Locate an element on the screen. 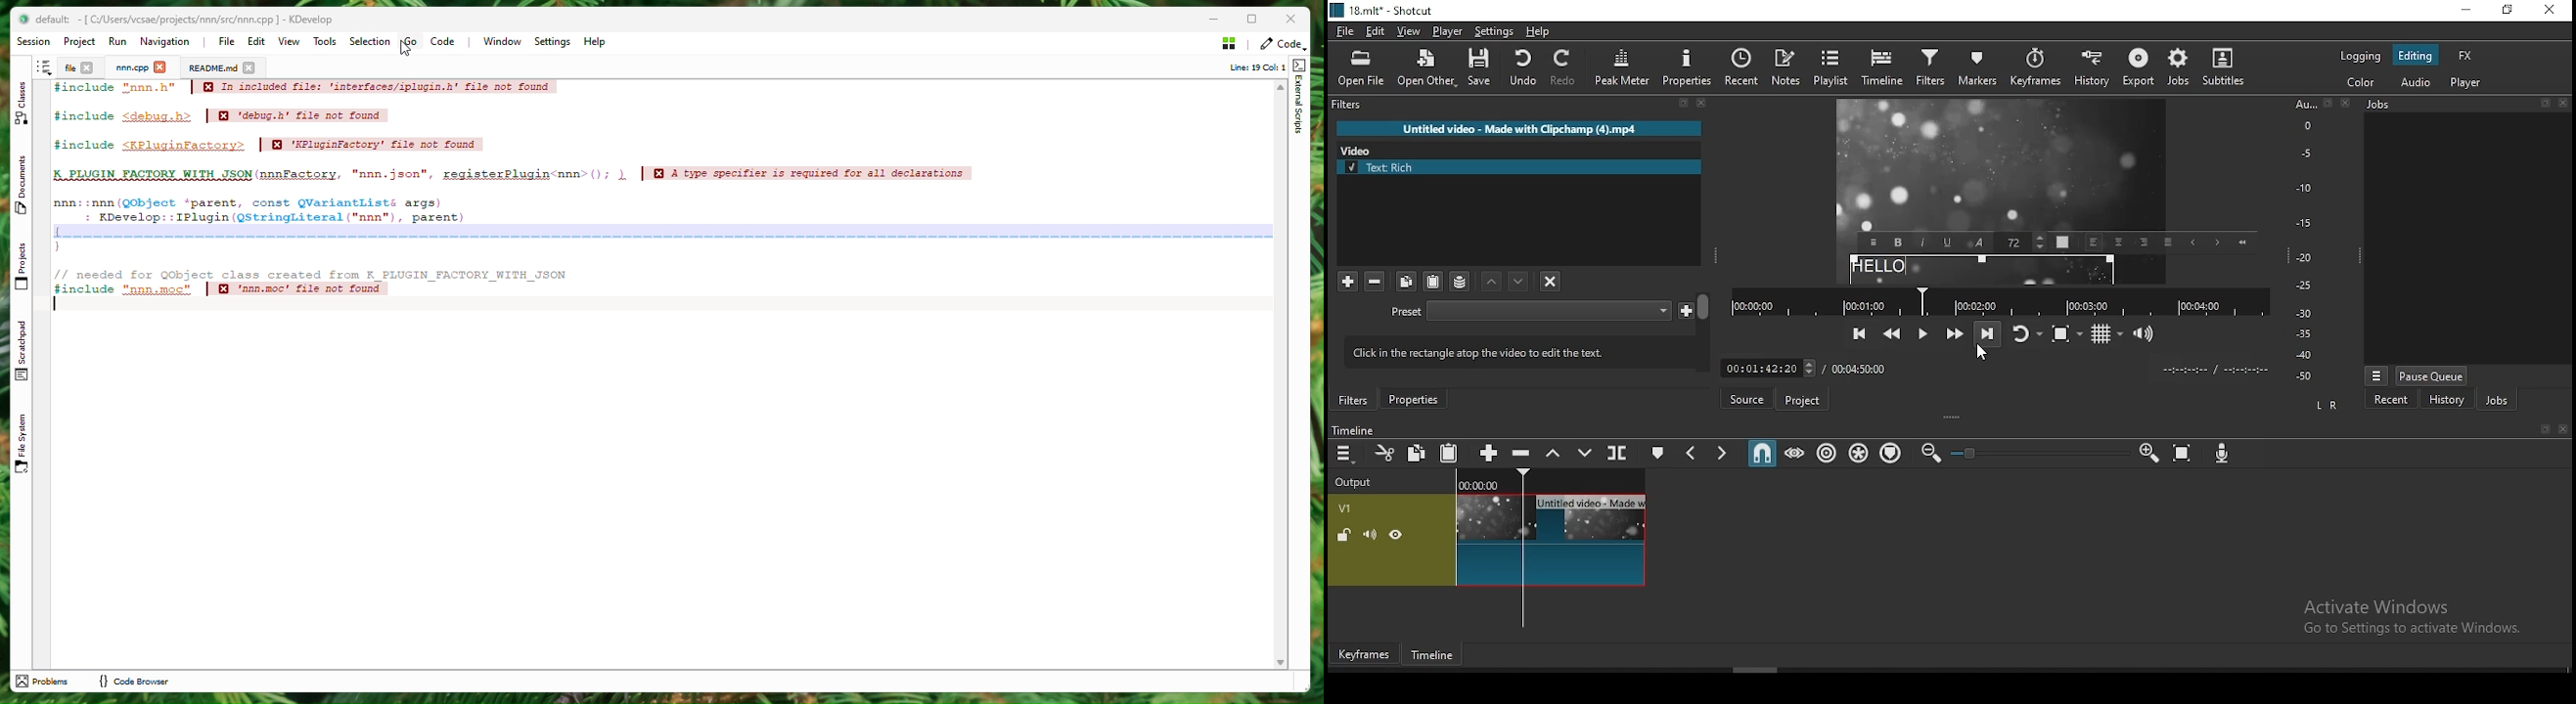 Image resolution: width=2576 pixels, height=728 pixels. Bold is located at coordinates (1898, 242).